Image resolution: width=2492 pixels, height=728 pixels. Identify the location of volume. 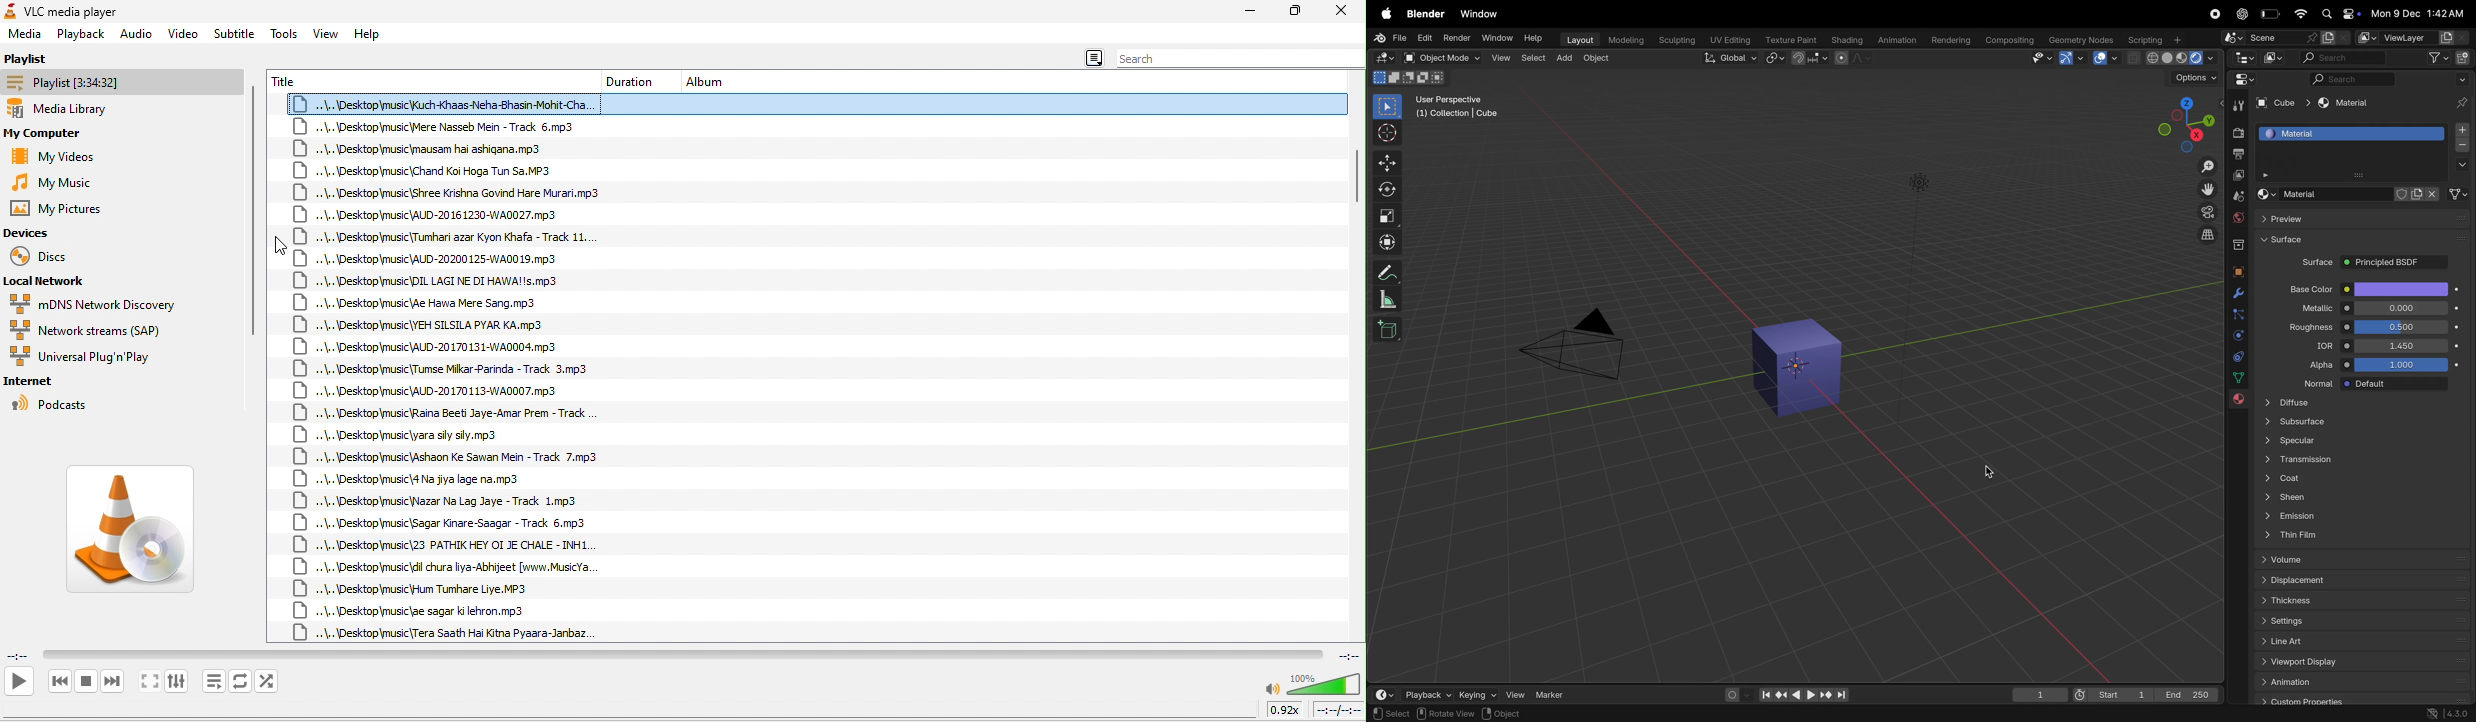
(1324, 684).